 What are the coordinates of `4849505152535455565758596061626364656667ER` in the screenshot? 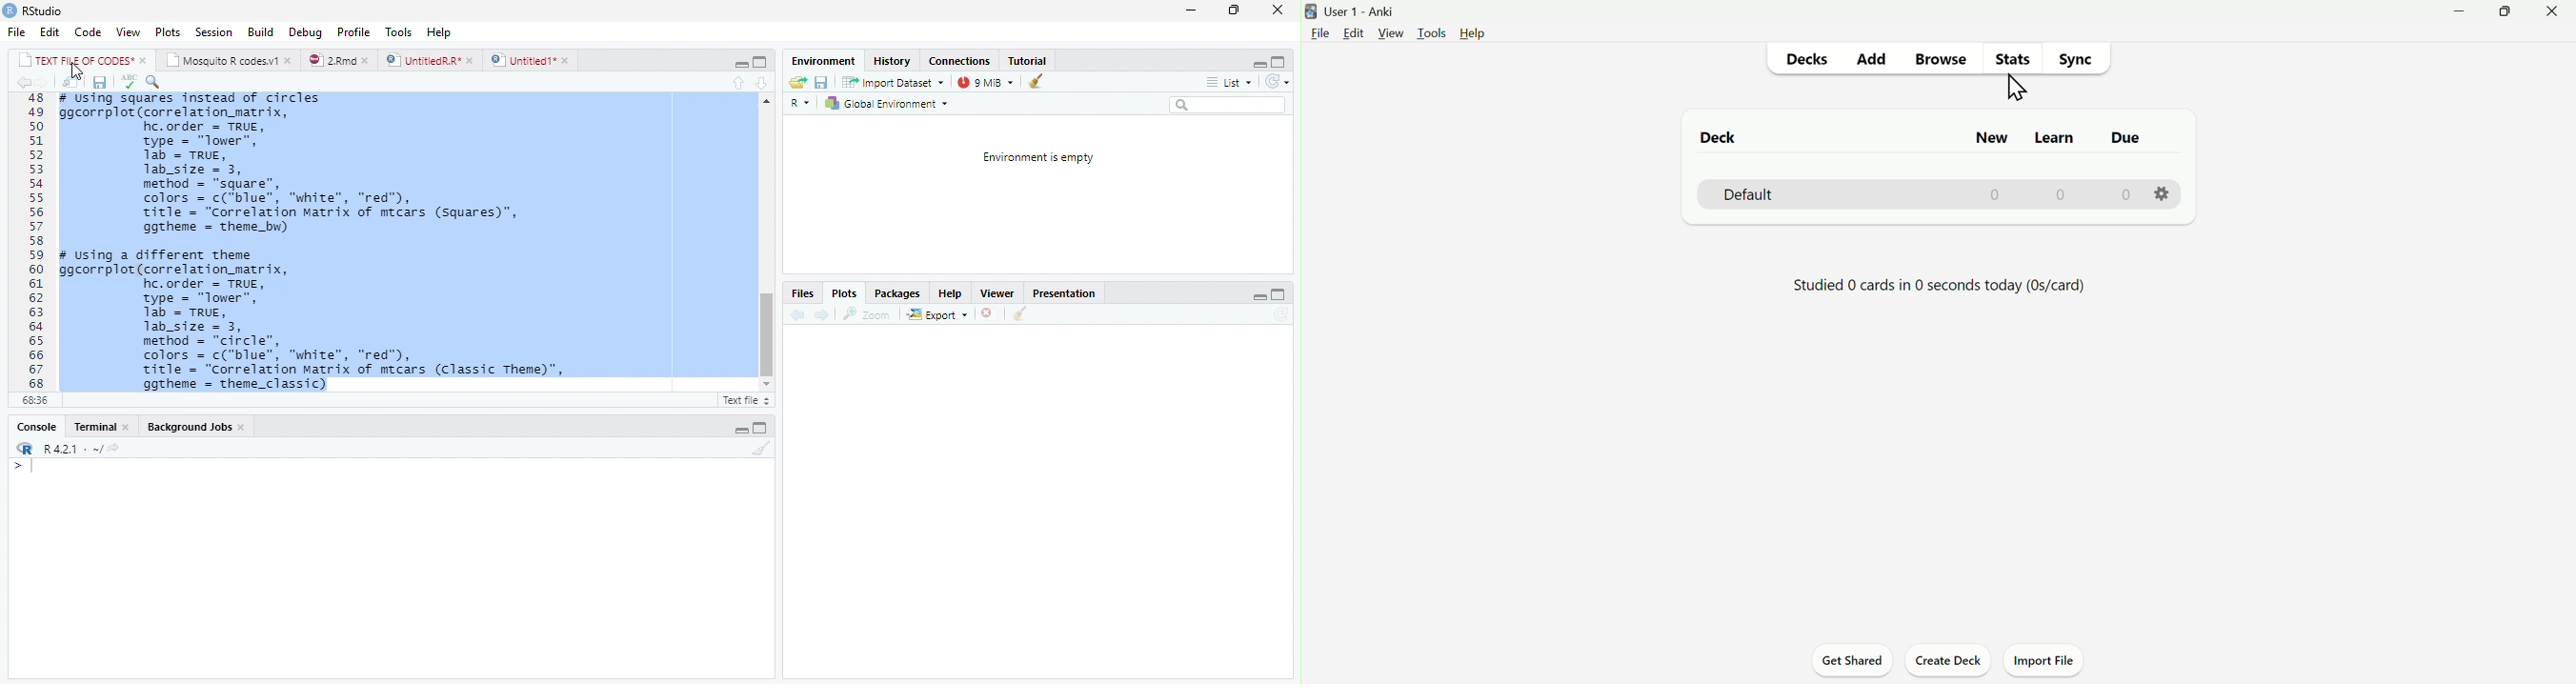 It's located at (33, 241).